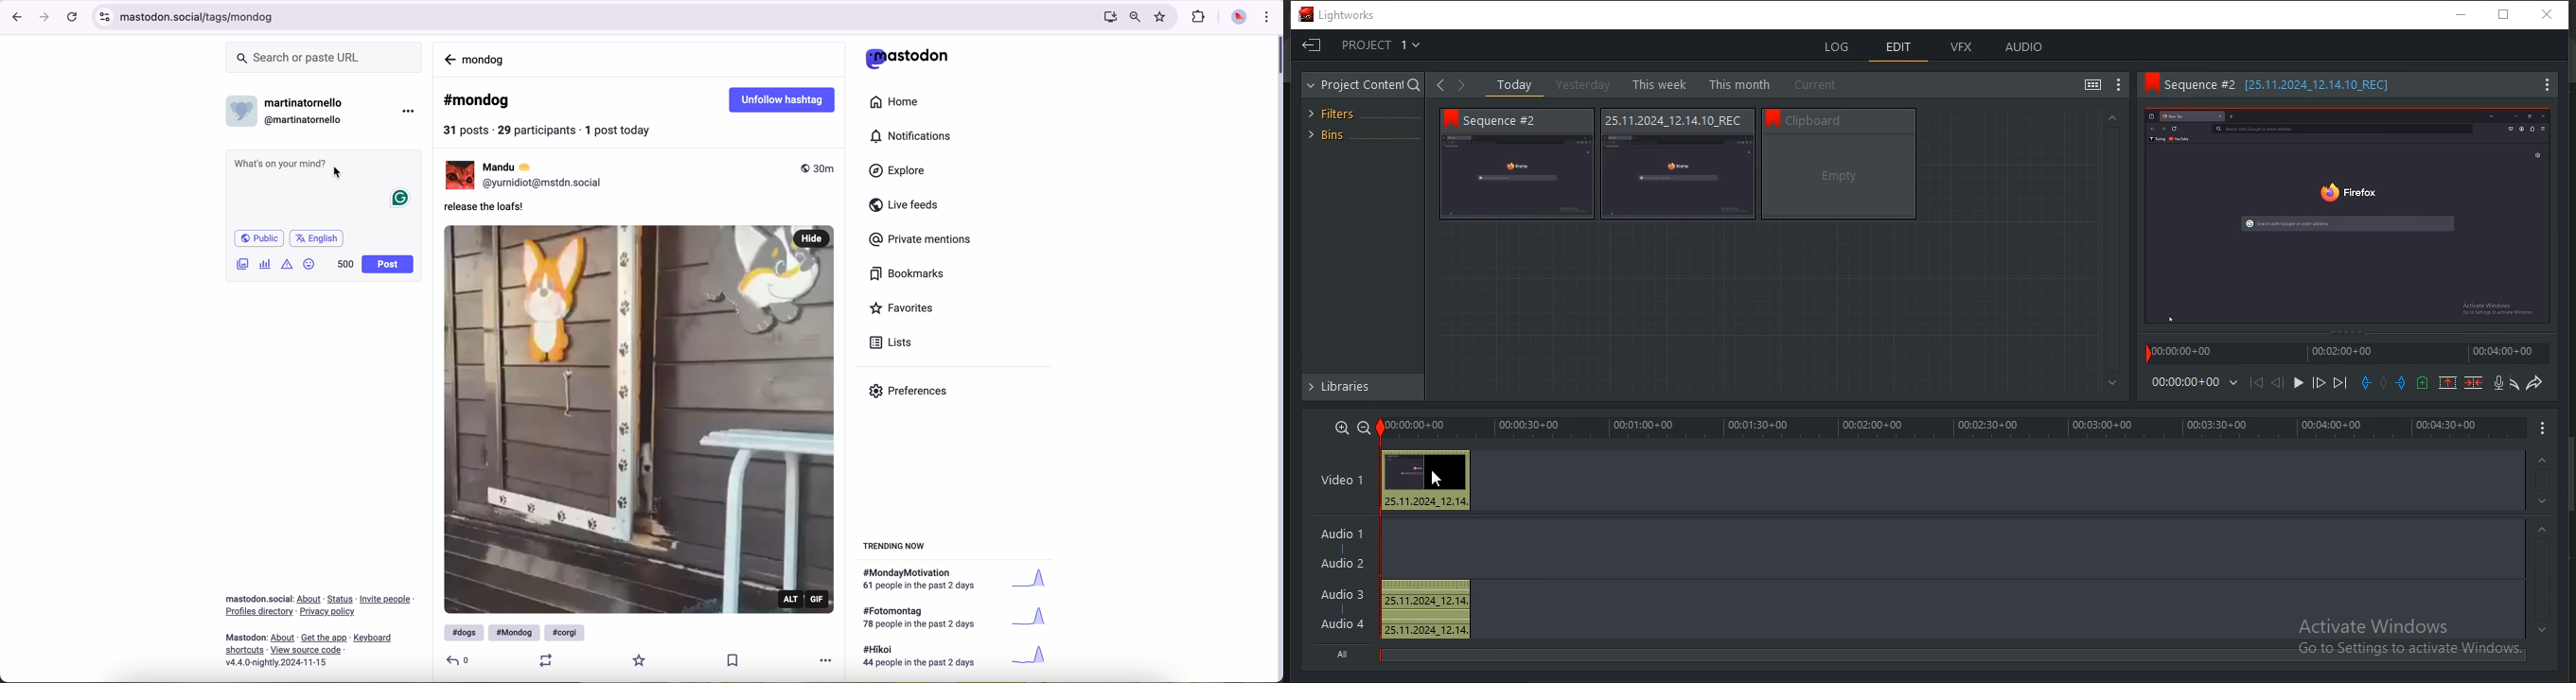 This screenshot has height=700, width=2576. What do you see at coordinates (1342, 565) in the screenshot?
I see `Audio 2` at bounding box center [1342, 565].